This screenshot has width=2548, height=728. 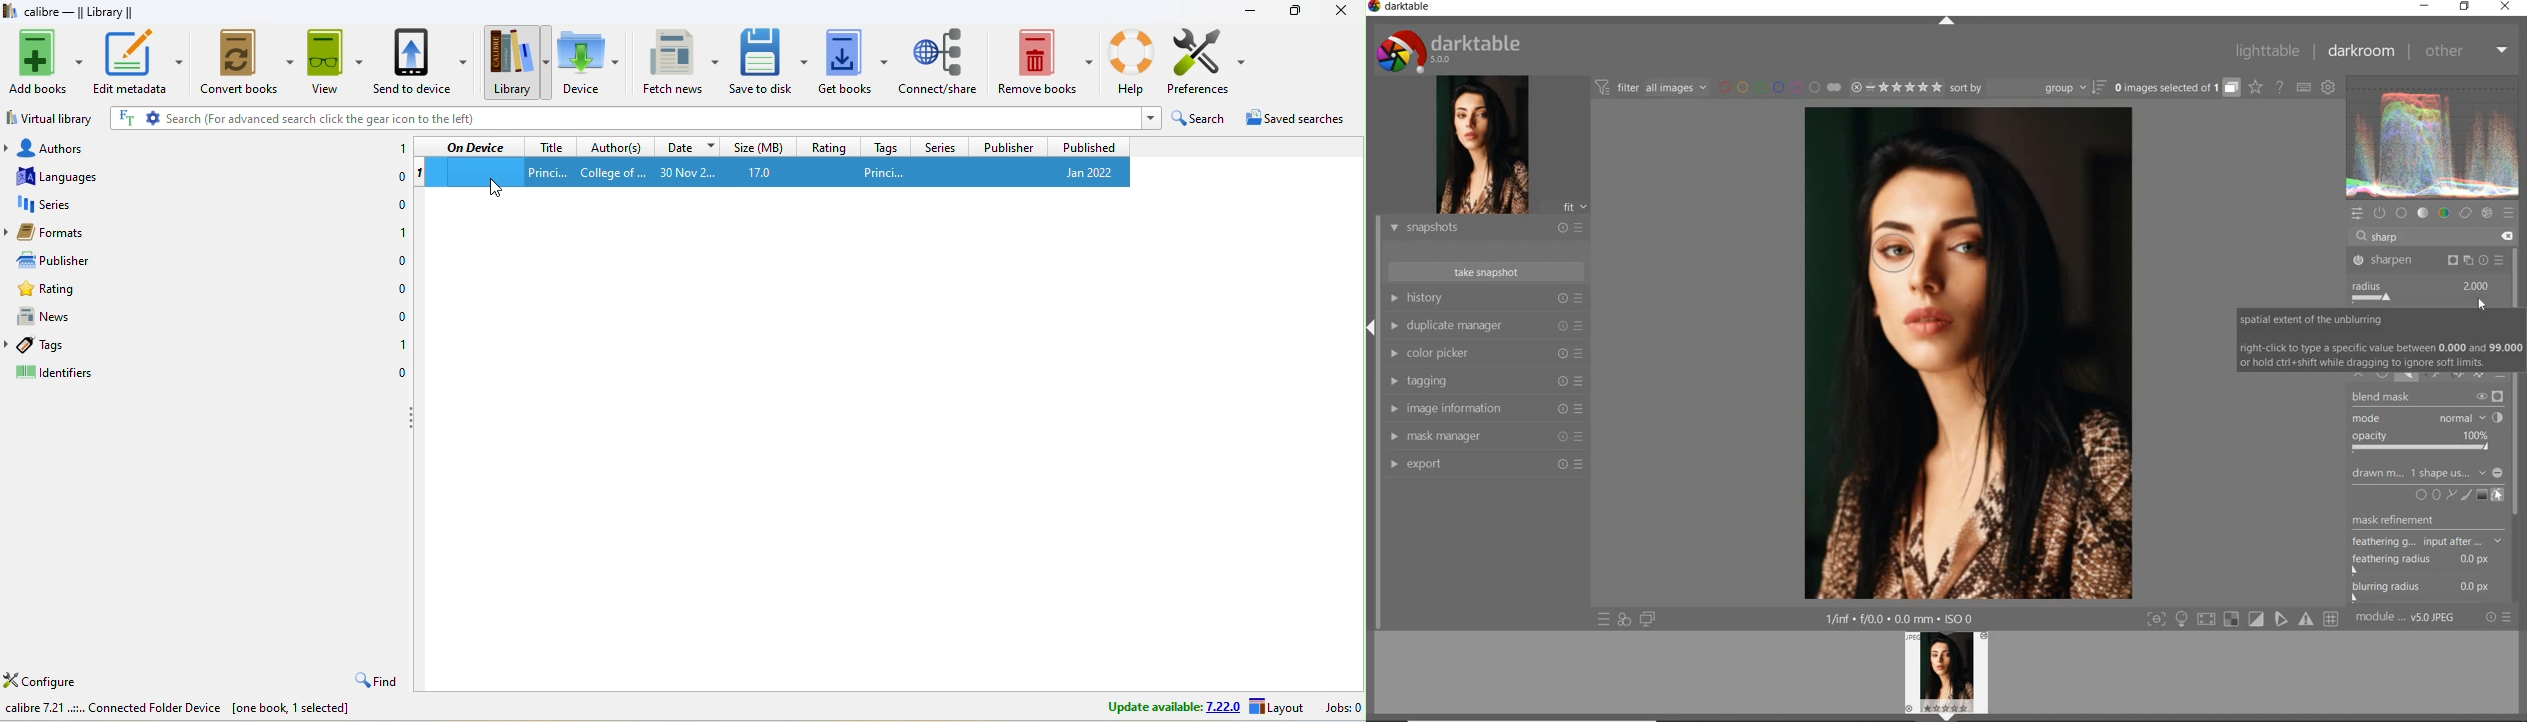 I want to click on correct, so click(x=2466, y=214).